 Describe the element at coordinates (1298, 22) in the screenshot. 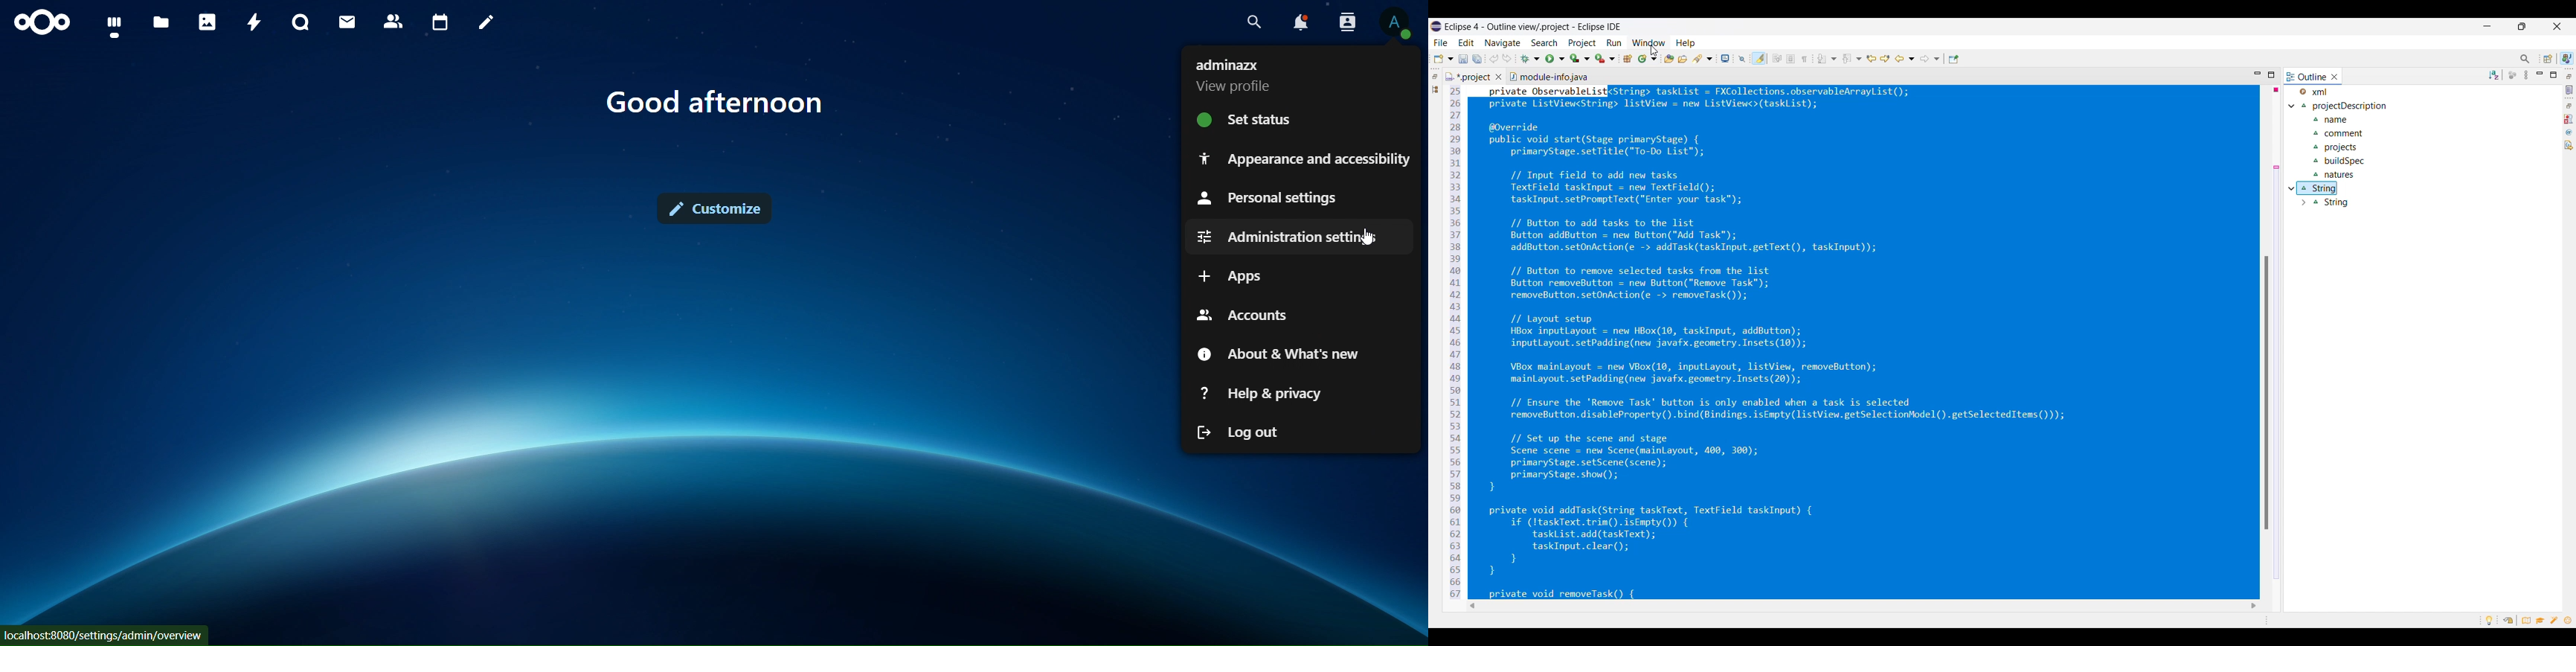

I see `notifications` at that location.